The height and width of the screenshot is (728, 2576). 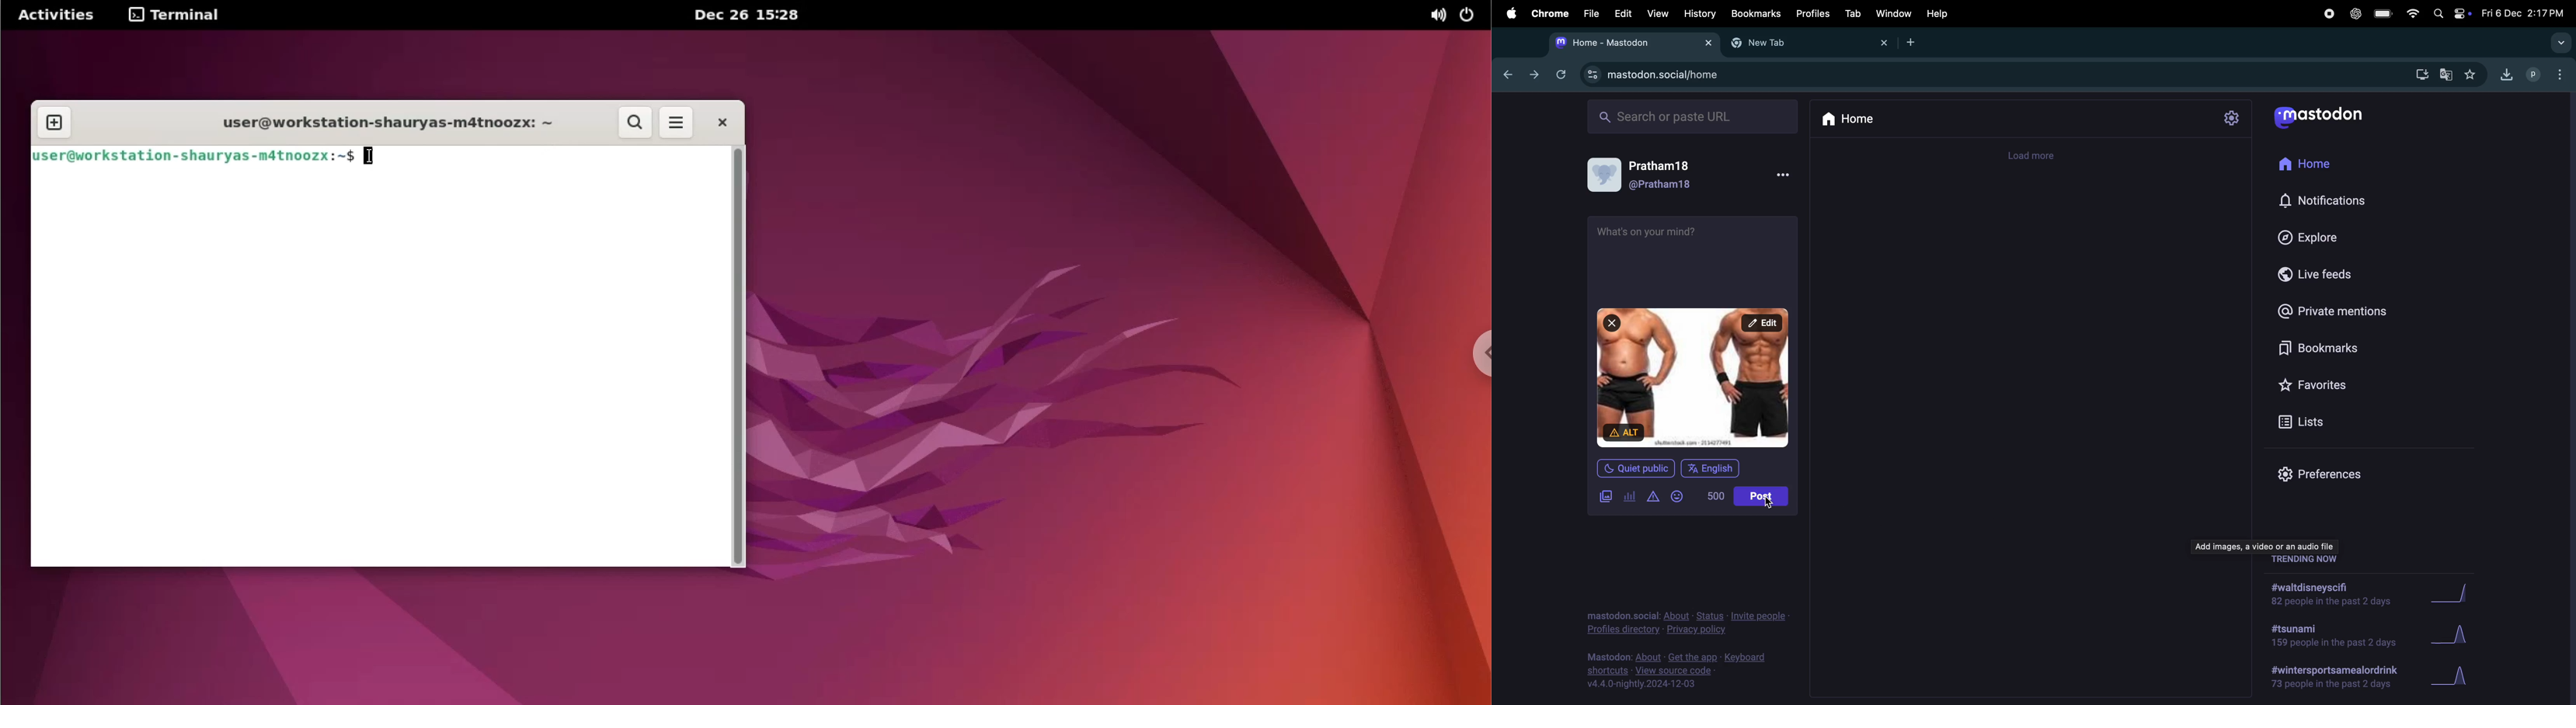 I want to click on image, so click(x=1695, y=378).